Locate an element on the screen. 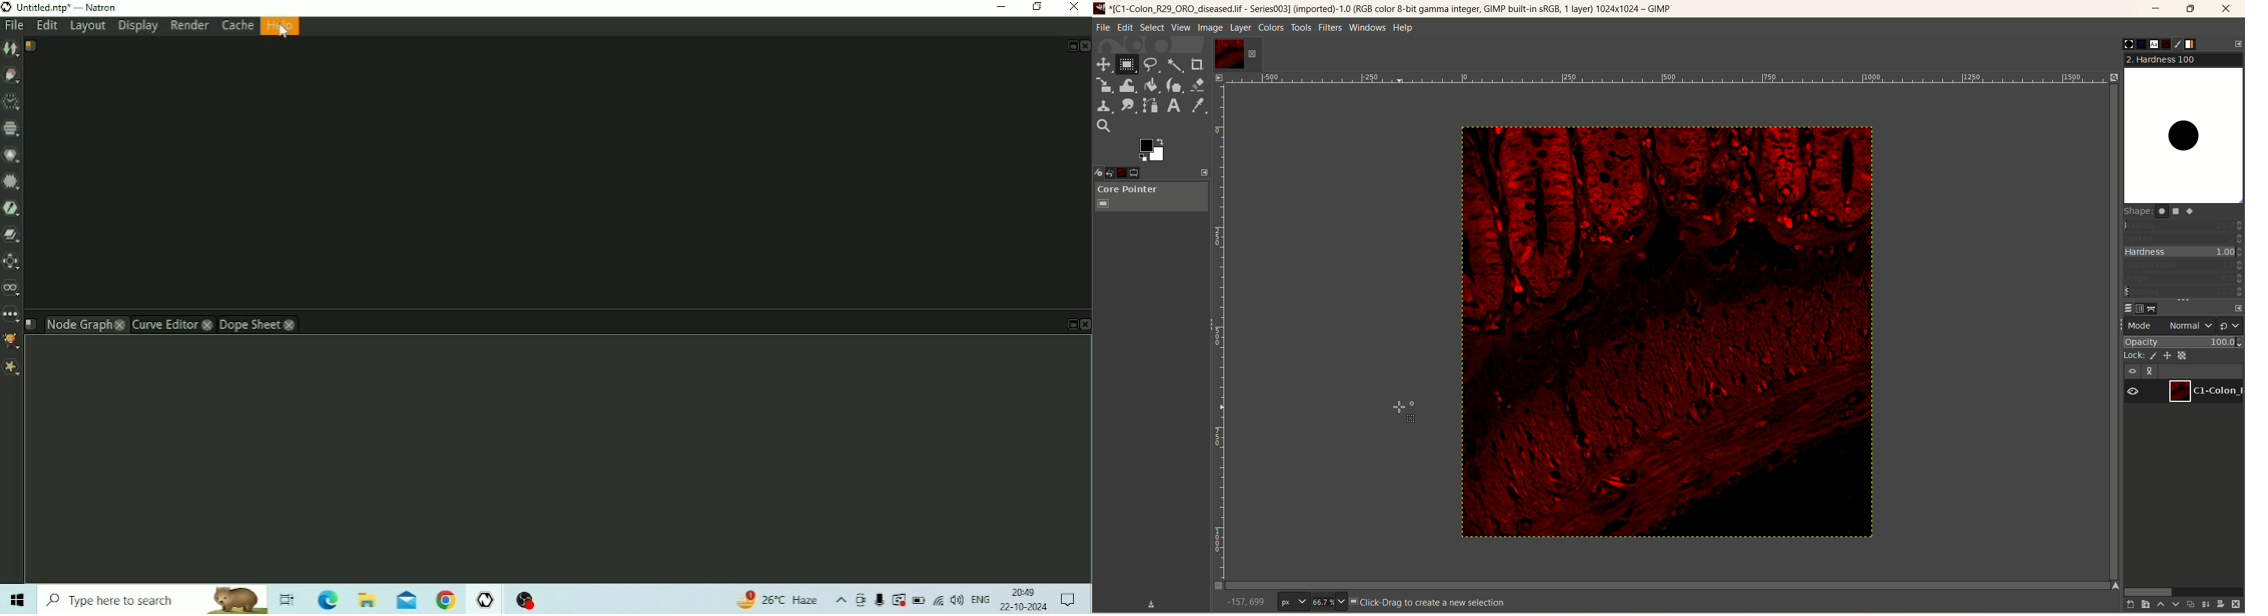  brushes is located at coordinates (2120, 44).